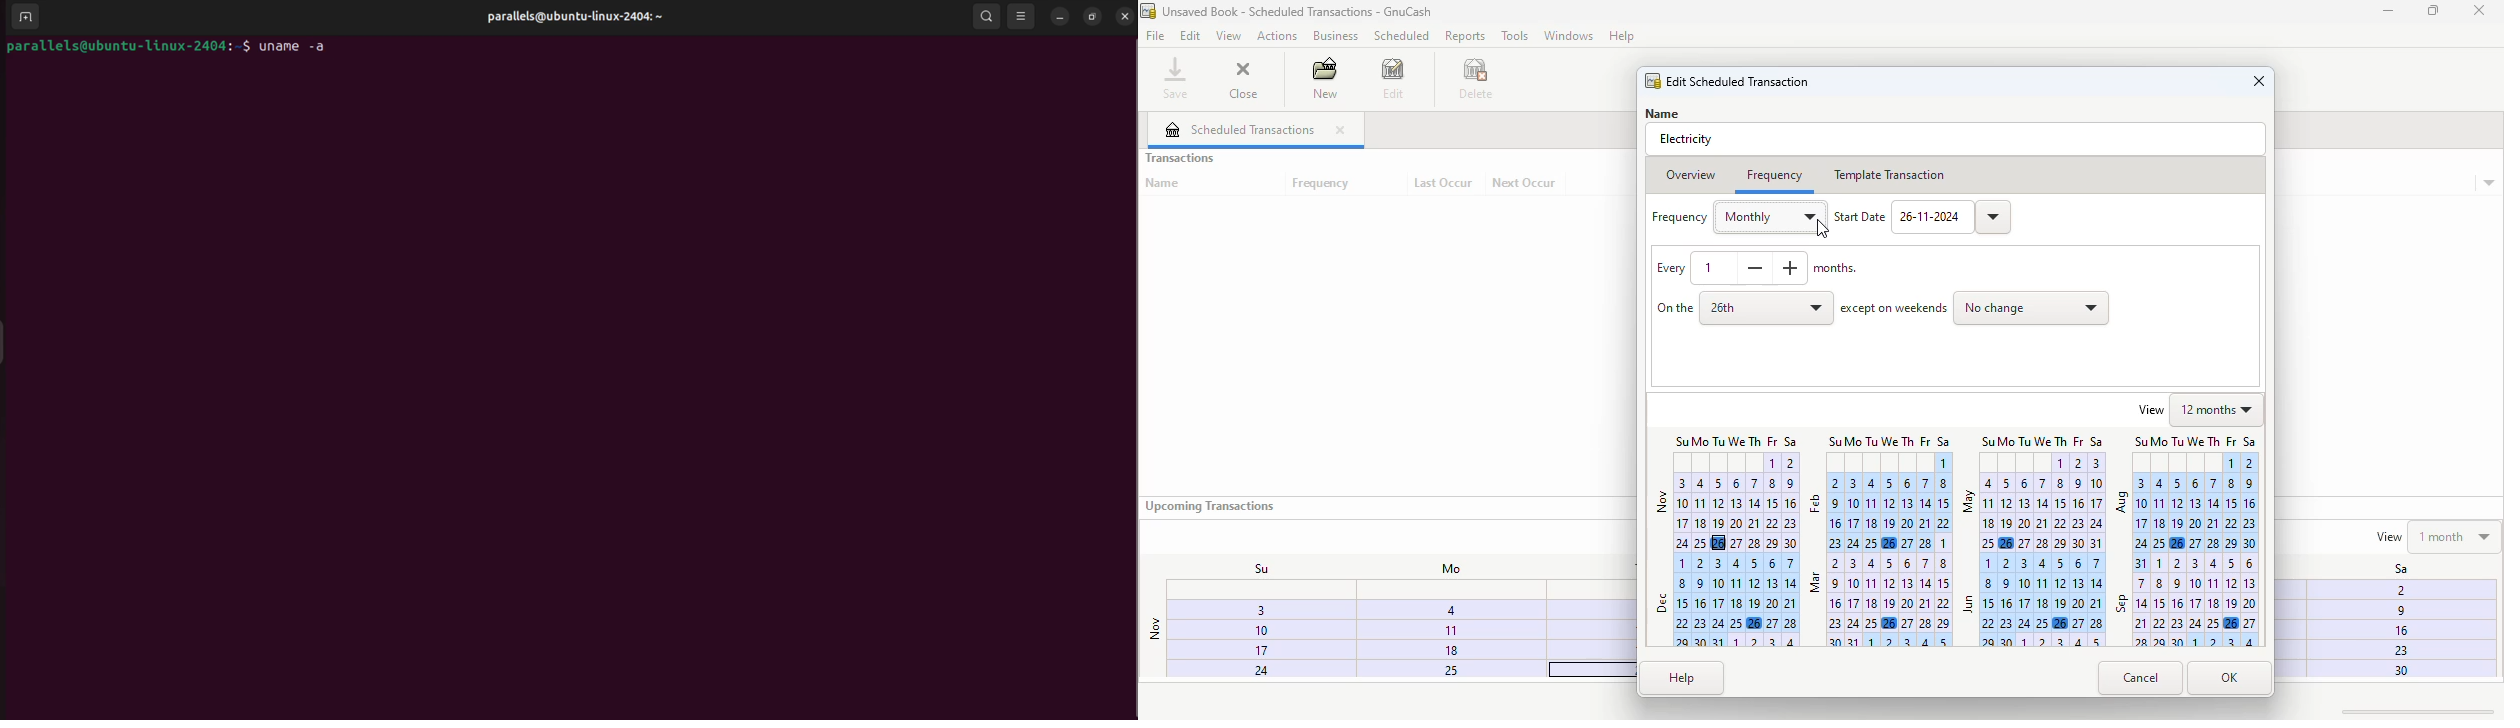 This screenshot has height=728, width=2520. What do you see at coordinates (1251, 568) in the screenshot?
I see `Su` at bounding box center [1251, 568].